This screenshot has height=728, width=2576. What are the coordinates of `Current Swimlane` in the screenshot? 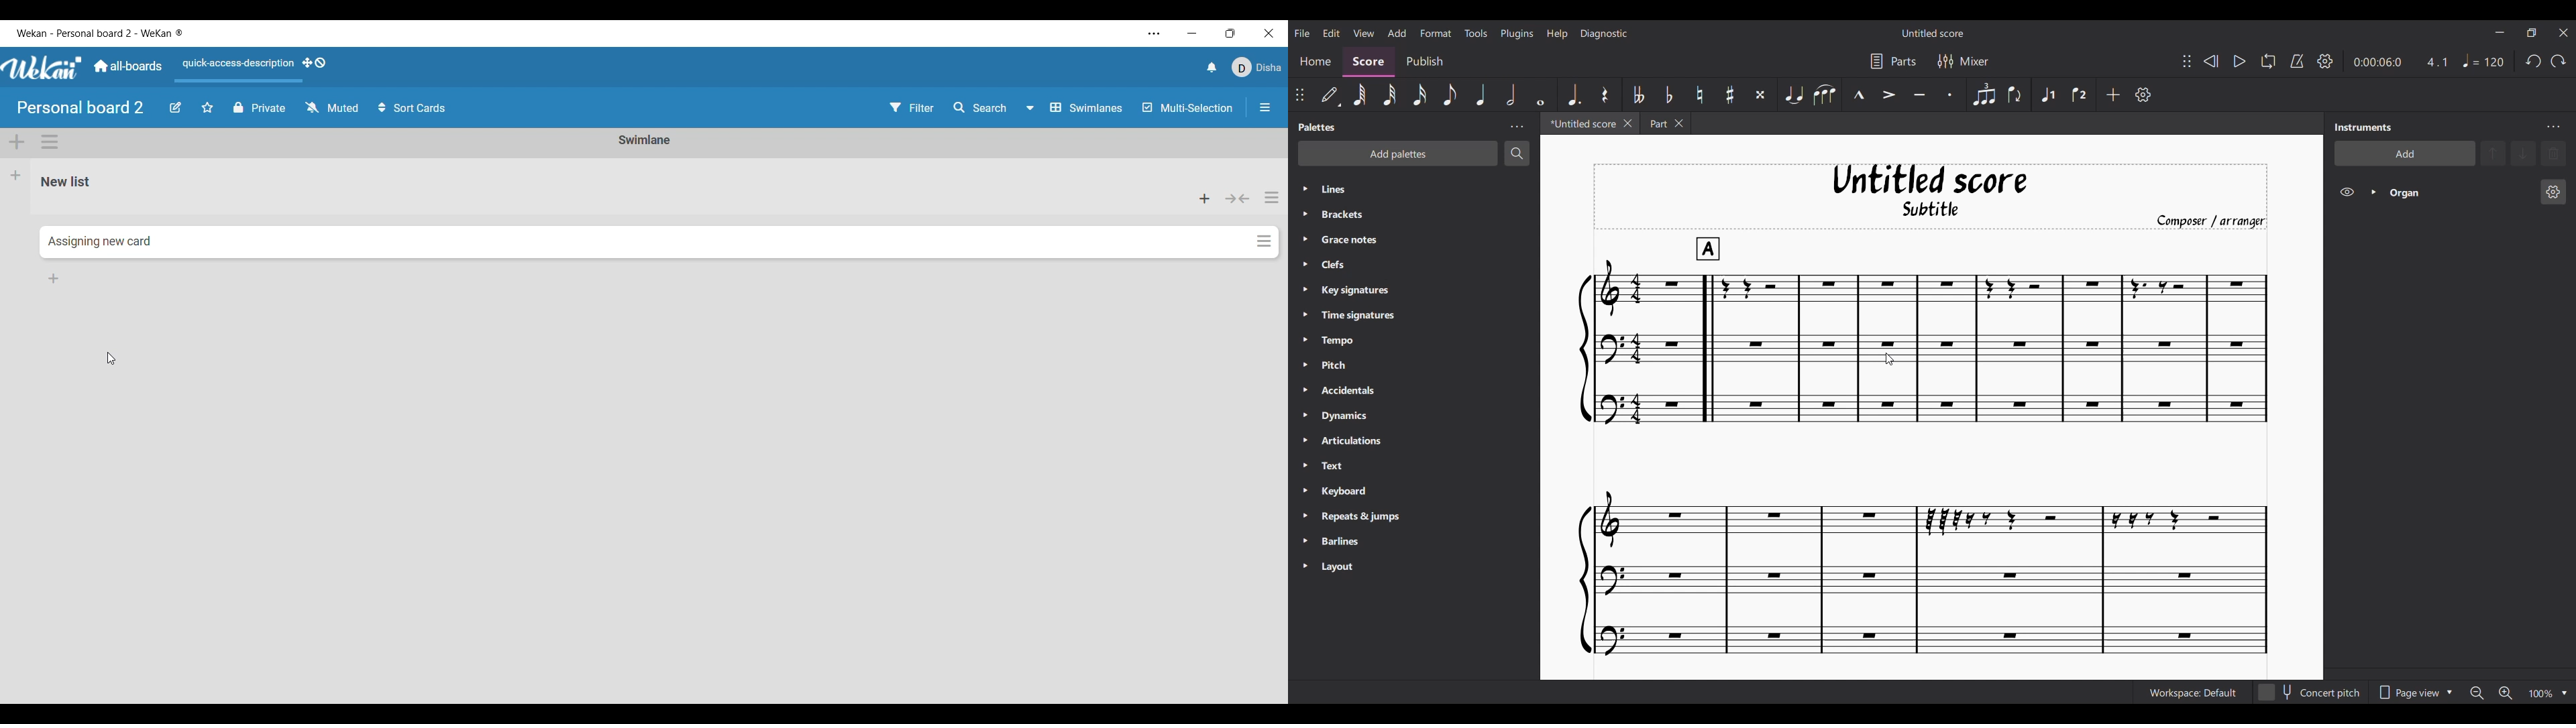 It's located at (645, 139).